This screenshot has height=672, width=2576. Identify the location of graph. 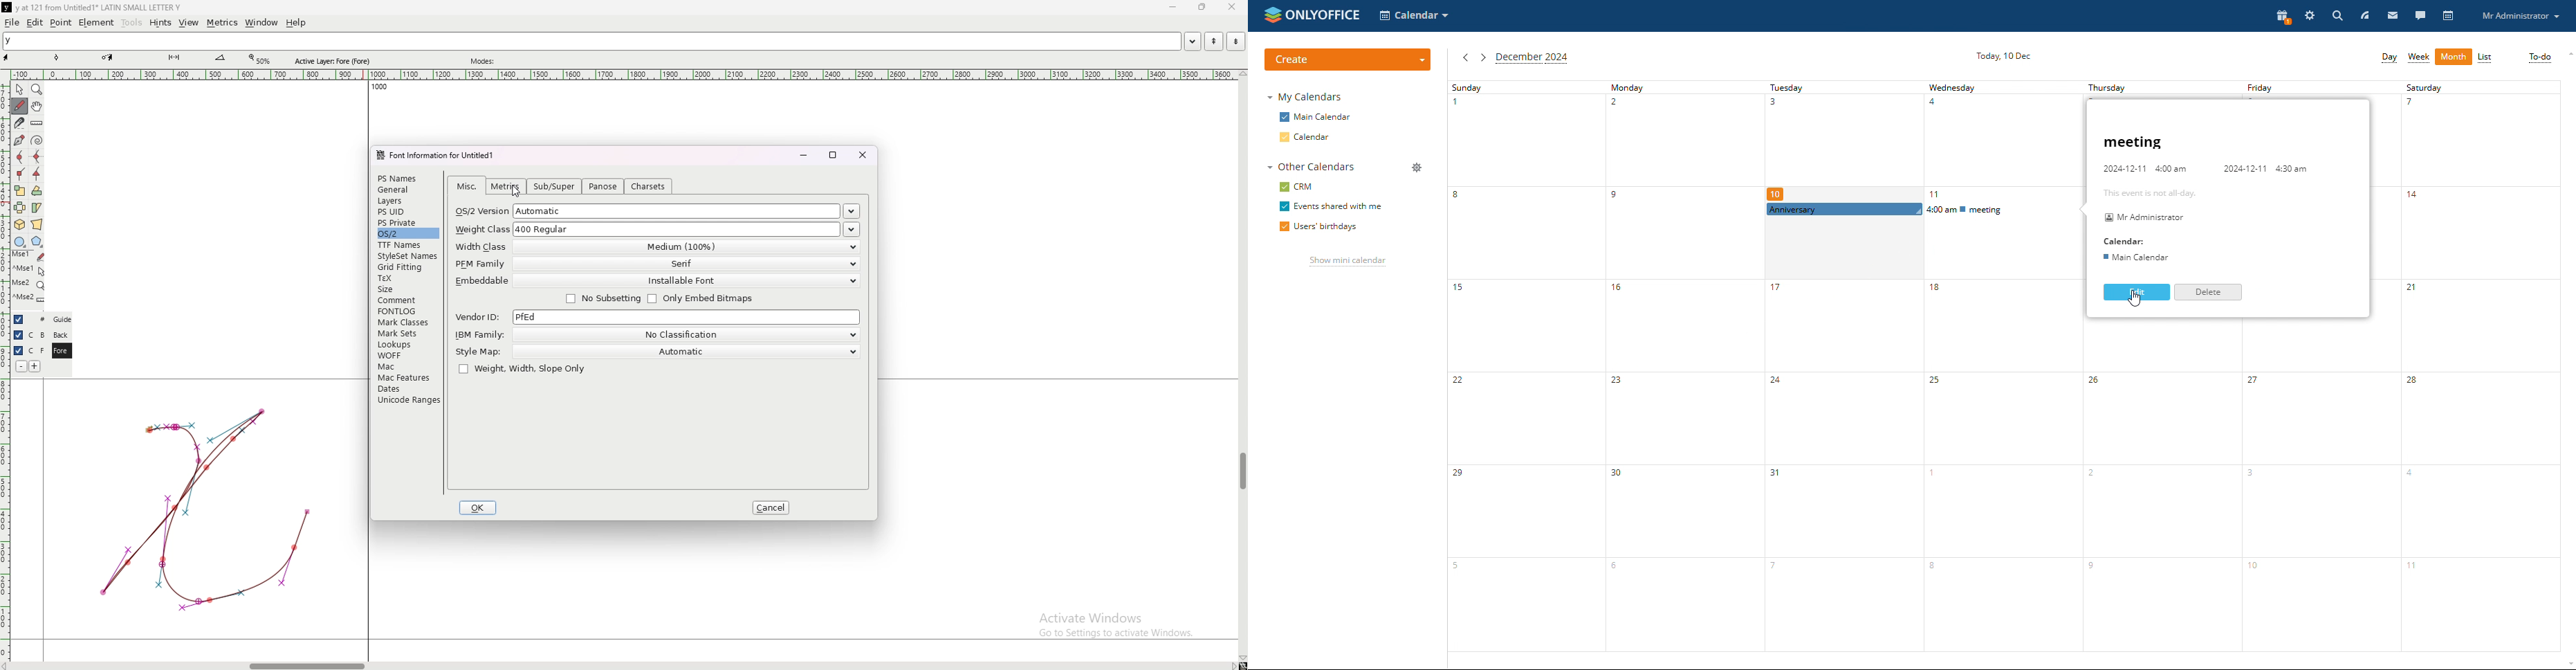
(205, 508).